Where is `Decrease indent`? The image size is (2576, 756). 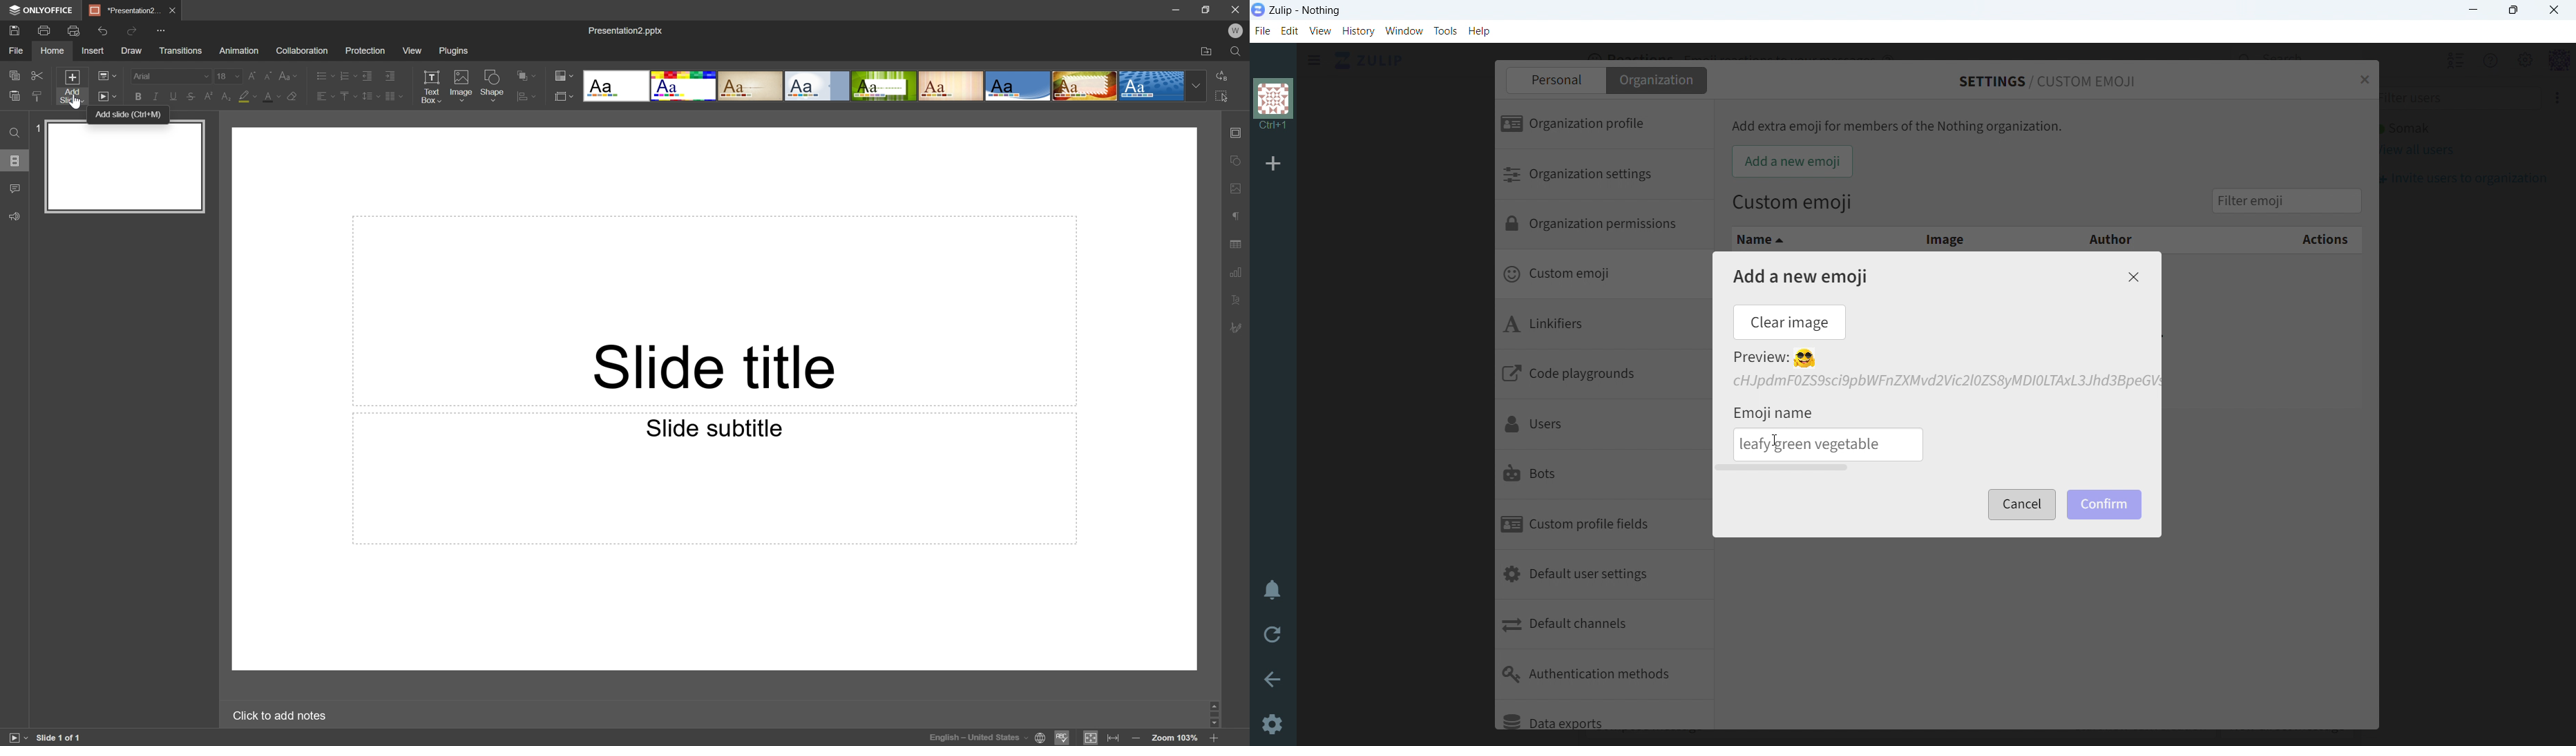 Decrease indent is located at coordinates (368, 72).